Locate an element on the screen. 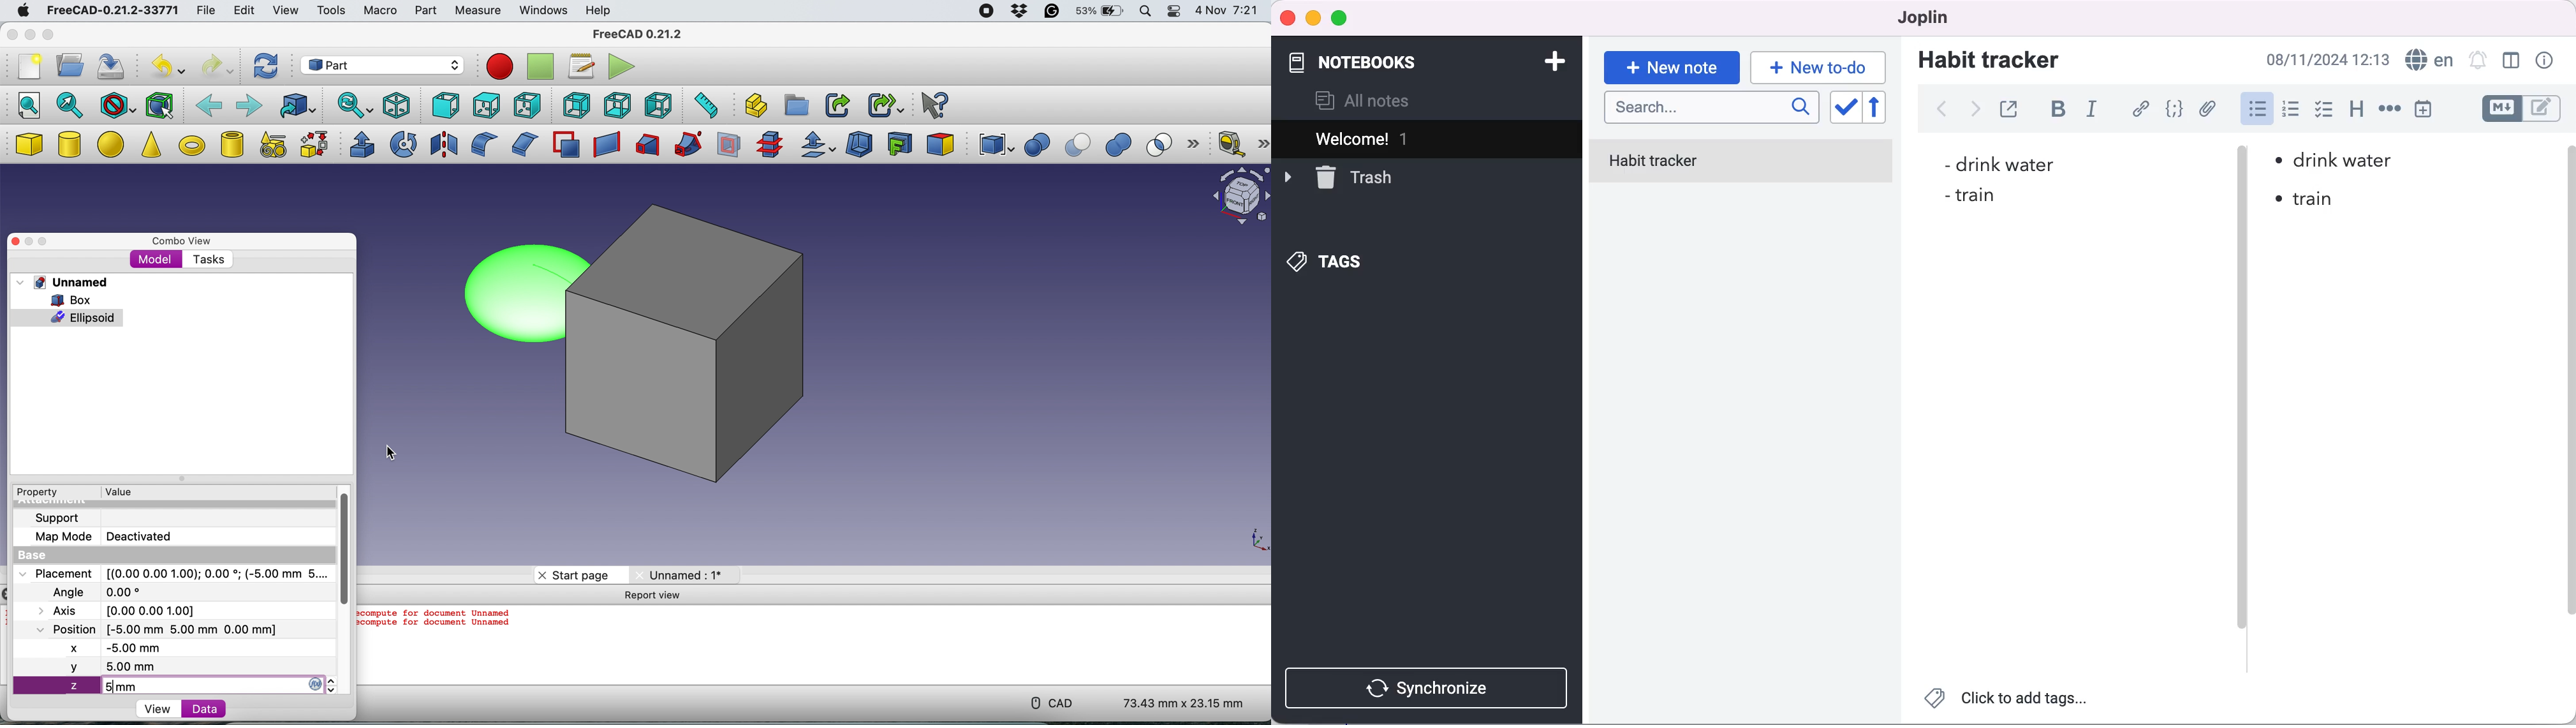 This screenshot has width=2576, height=728. click to add tags is located at coordinates (2008, 701).